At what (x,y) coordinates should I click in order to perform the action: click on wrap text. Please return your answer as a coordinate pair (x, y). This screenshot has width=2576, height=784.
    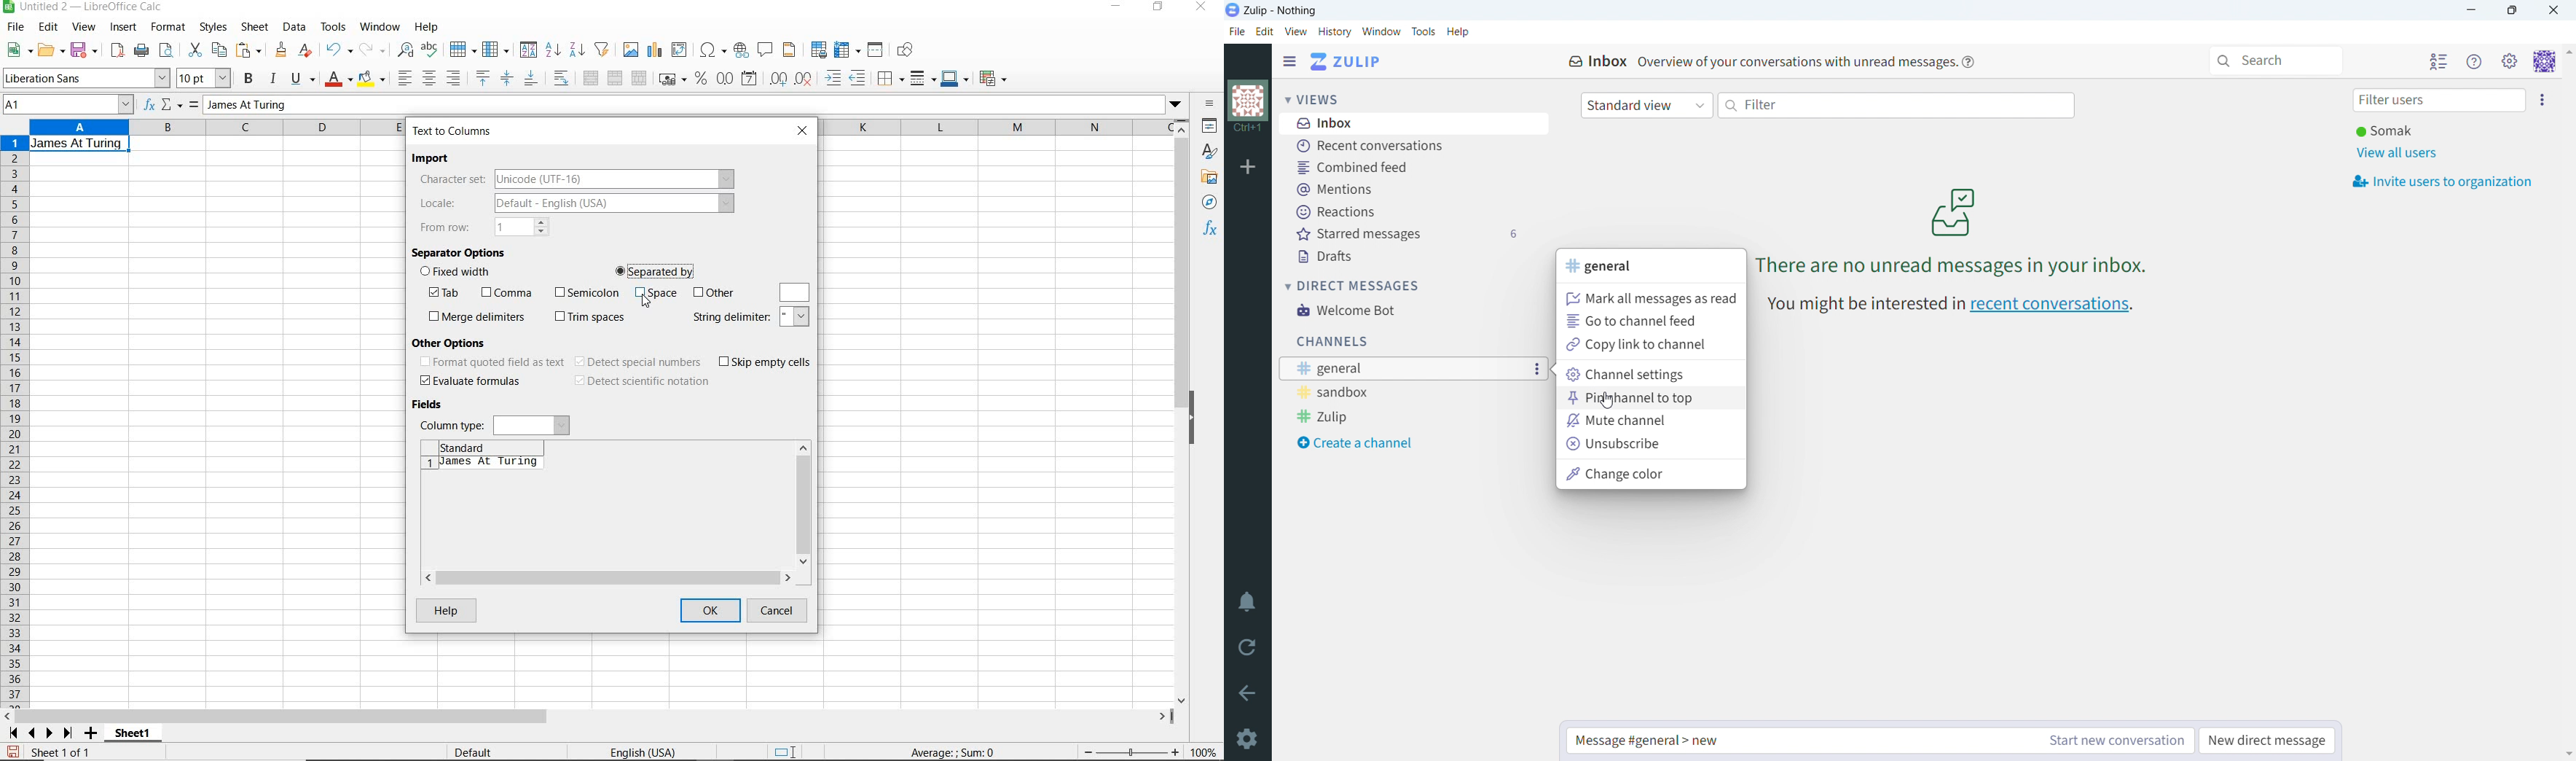
    Looking at the image, I should click on (561, 79).